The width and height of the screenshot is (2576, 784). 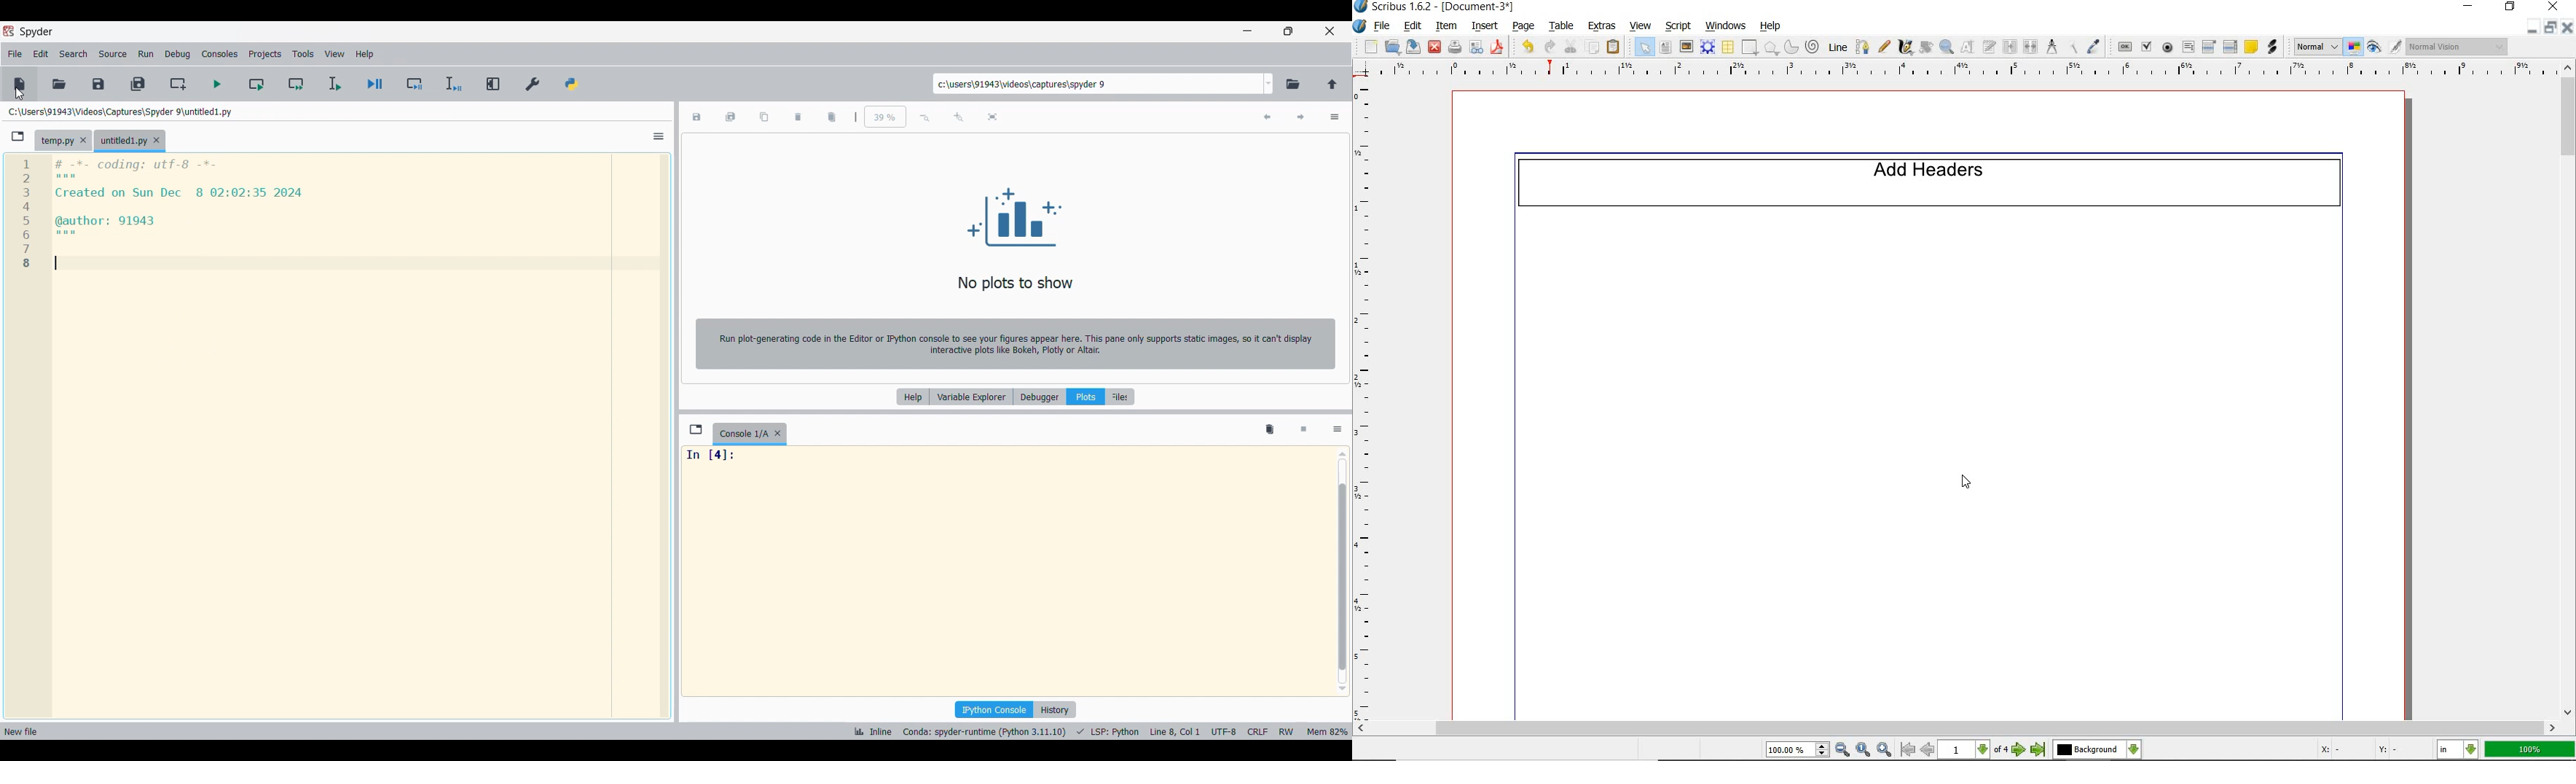 I want to click on open, so click(x=1392, y=46).